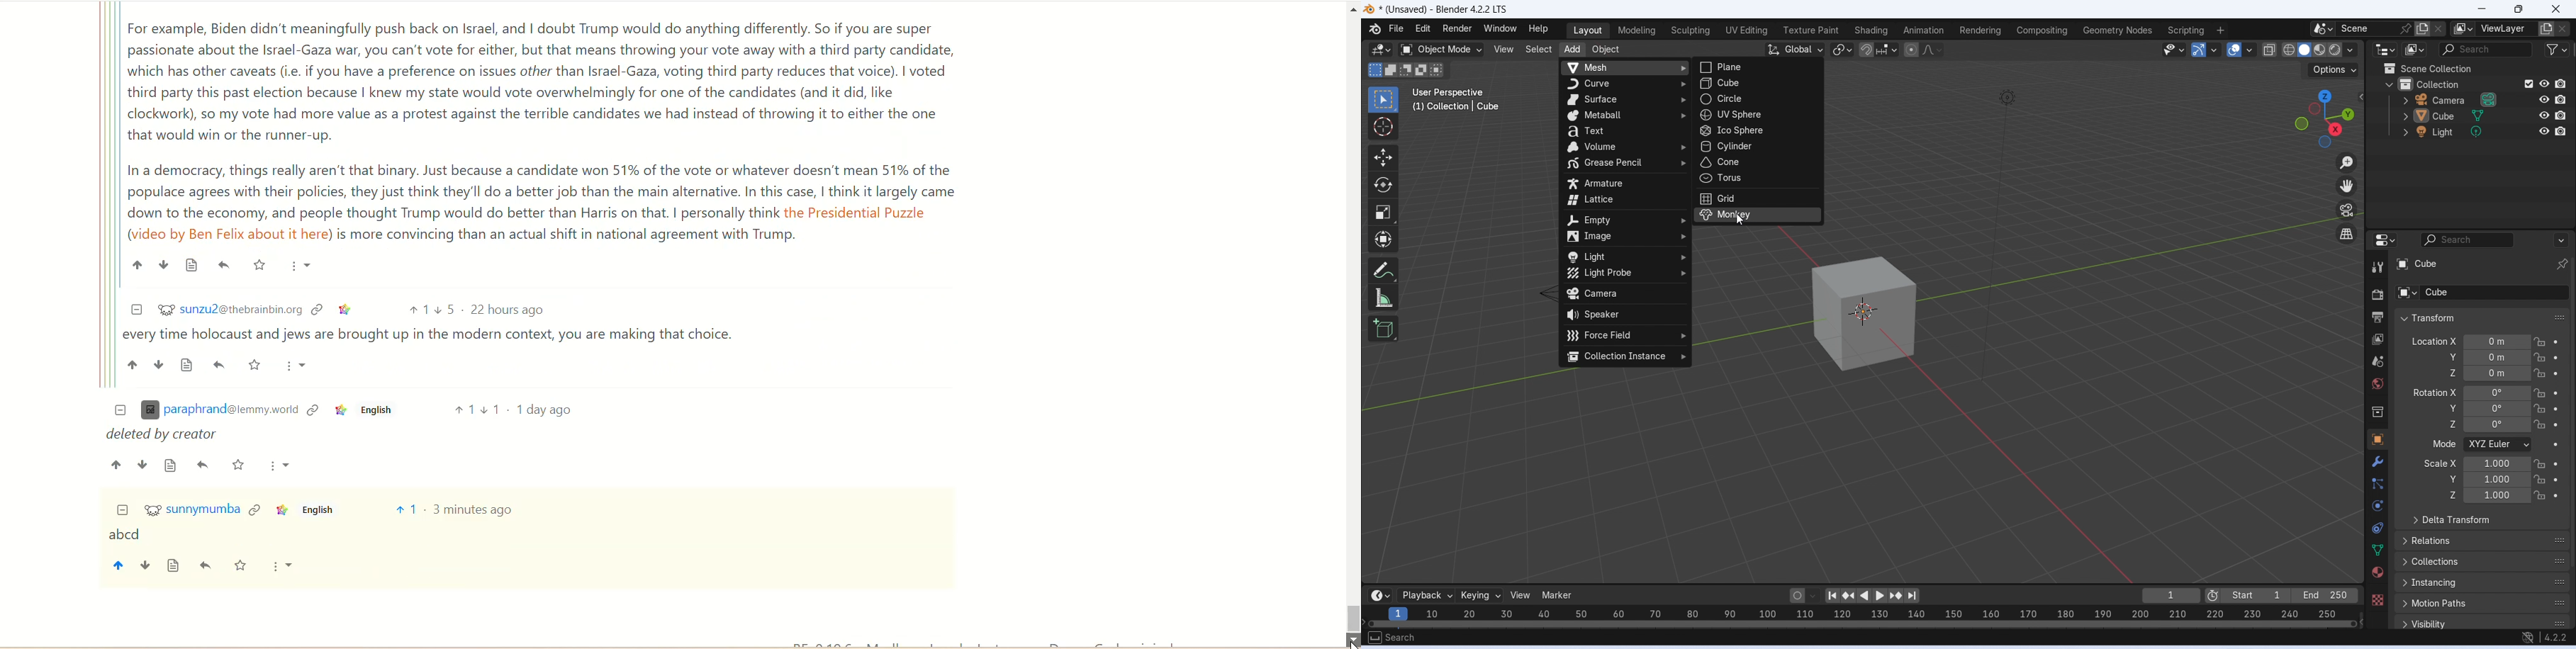 This screenshot has width=2576, height=672. I want to click on motion paths, so click(2483, 603).